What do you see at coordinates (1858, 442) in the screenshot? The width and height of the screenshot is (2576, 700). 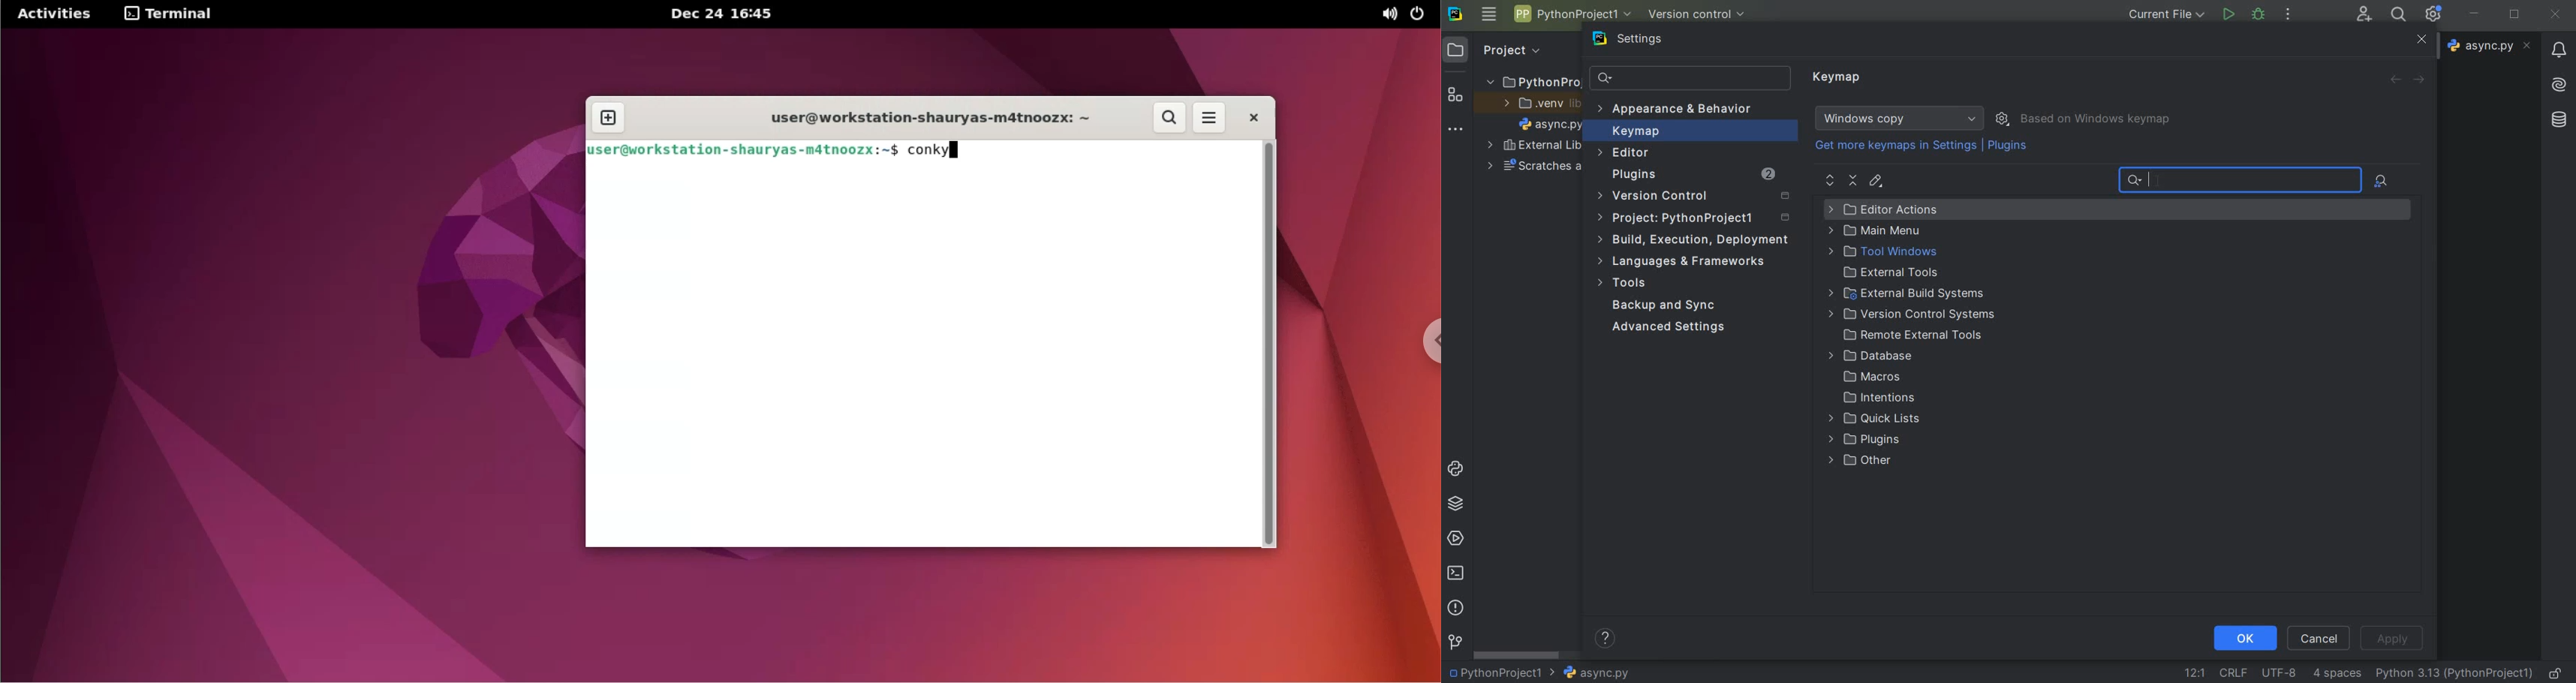 I see `plugins` at bounding box center [1858, 442].